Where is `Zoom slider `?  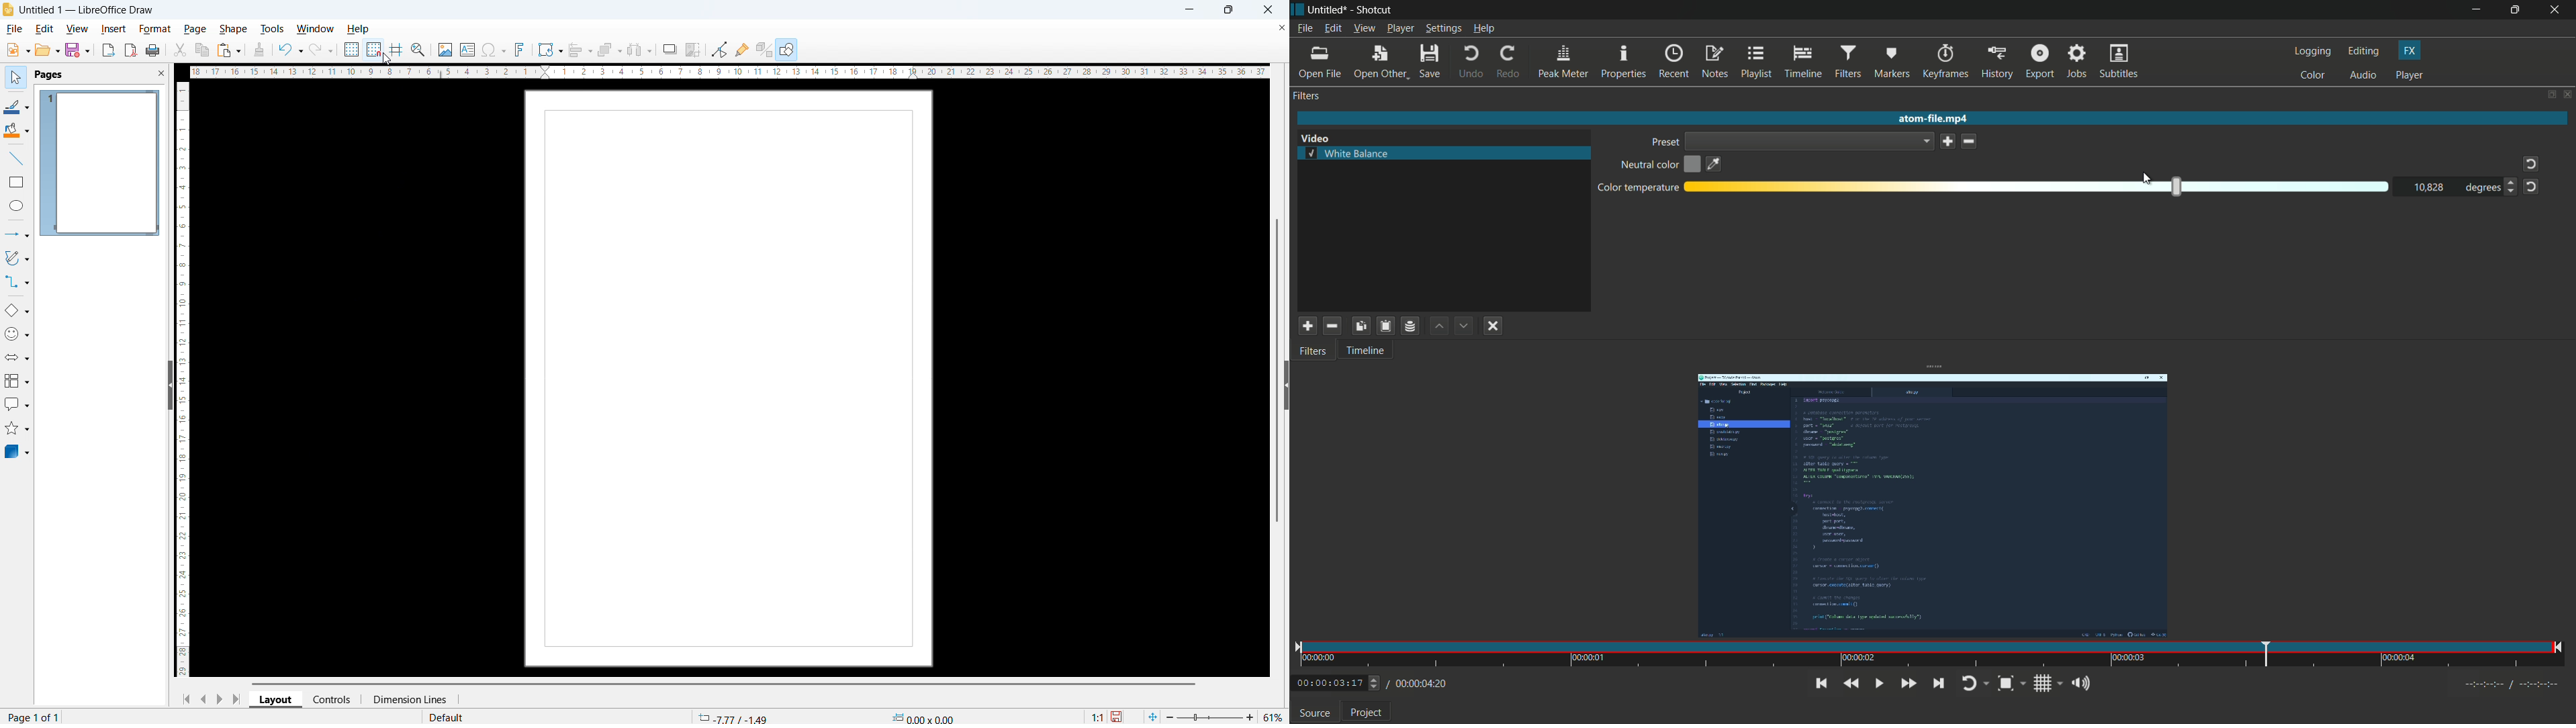 Zoom slider  is located at coordinates (1208, 716).